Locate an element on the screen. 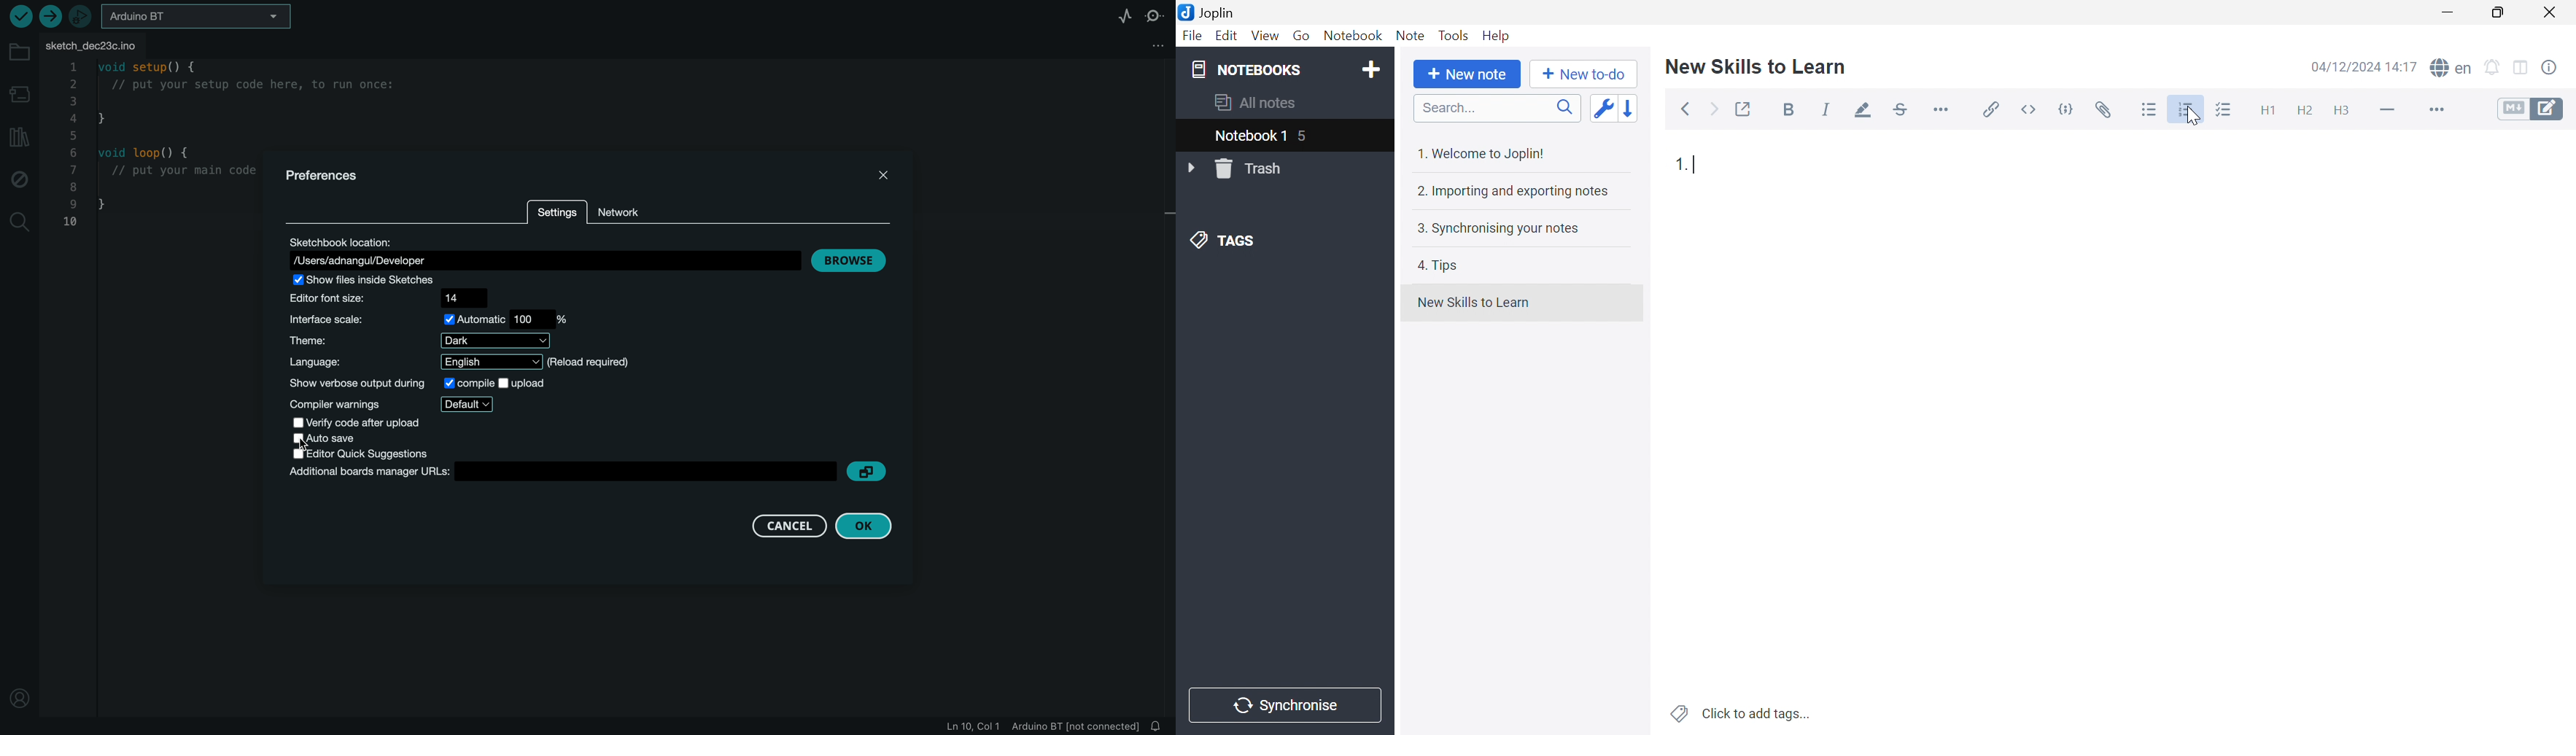 This screenshot has height=756, width=2576. More... is located at coordinates (2435, 111).